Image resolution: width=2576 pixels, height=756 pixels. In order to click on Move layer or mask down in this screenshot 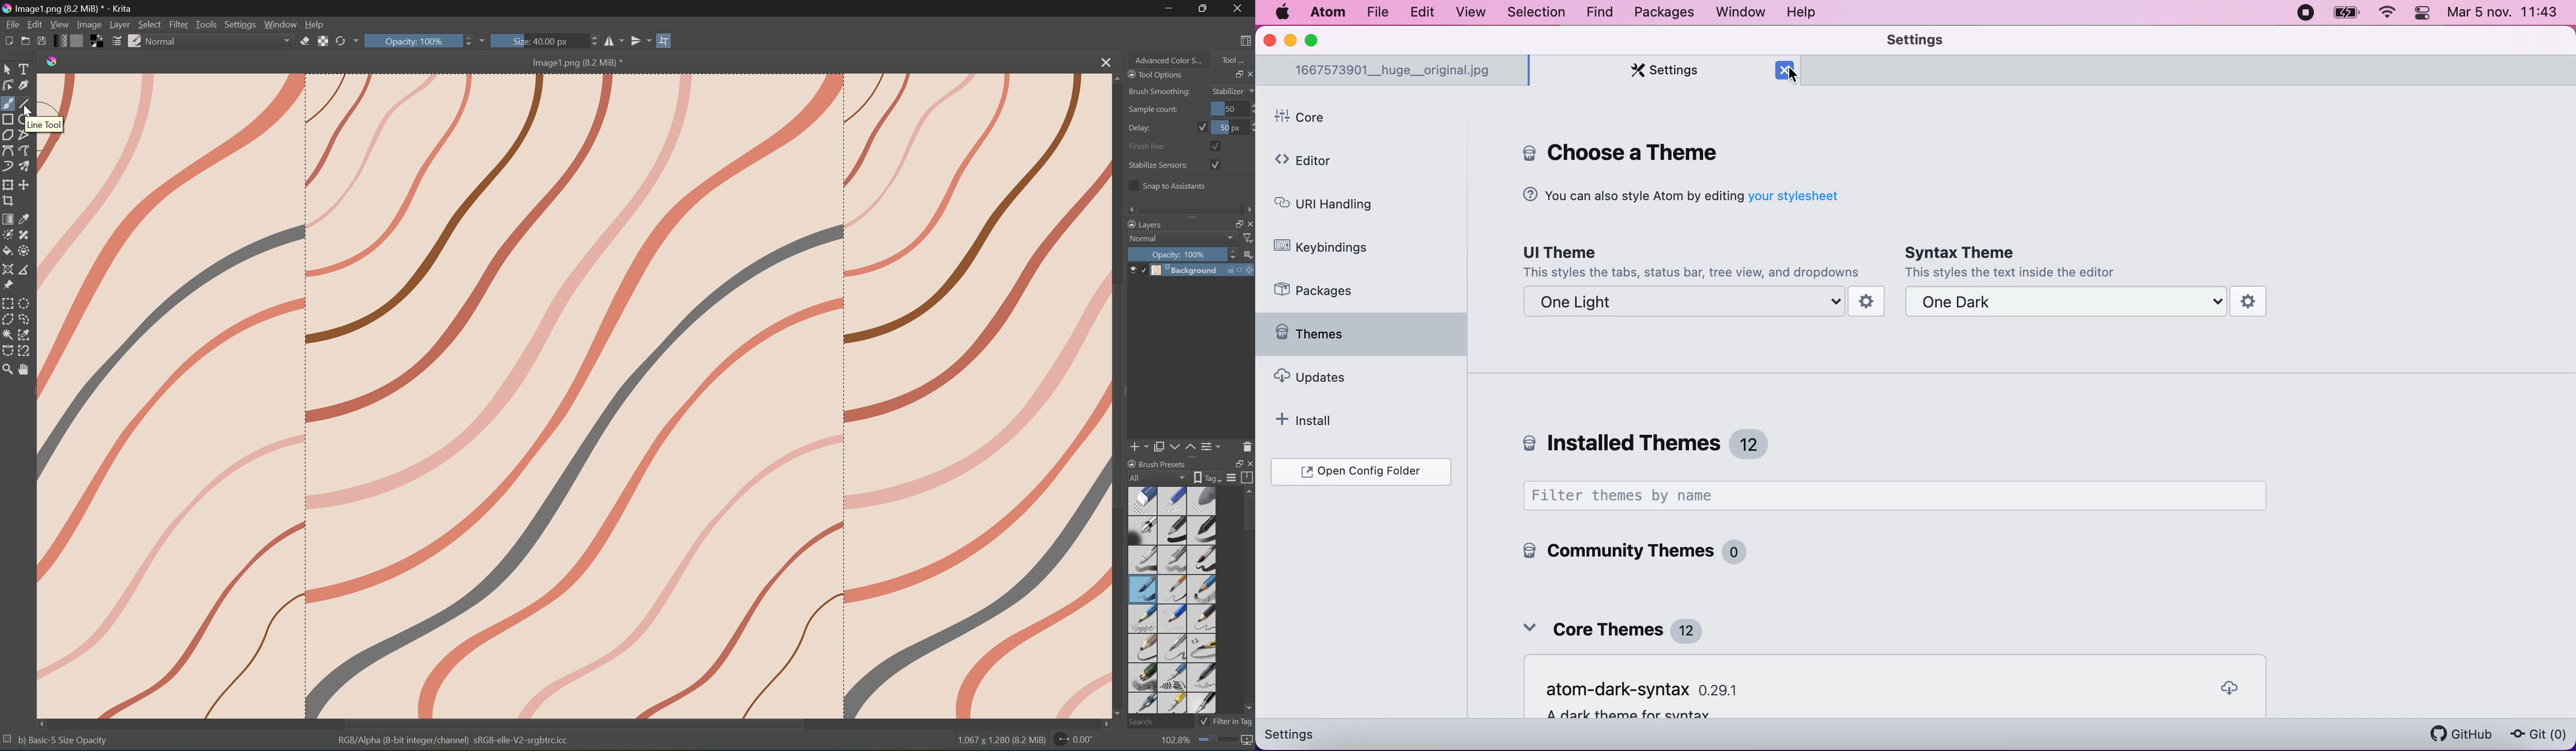, I will do `click(1173, 446)`.